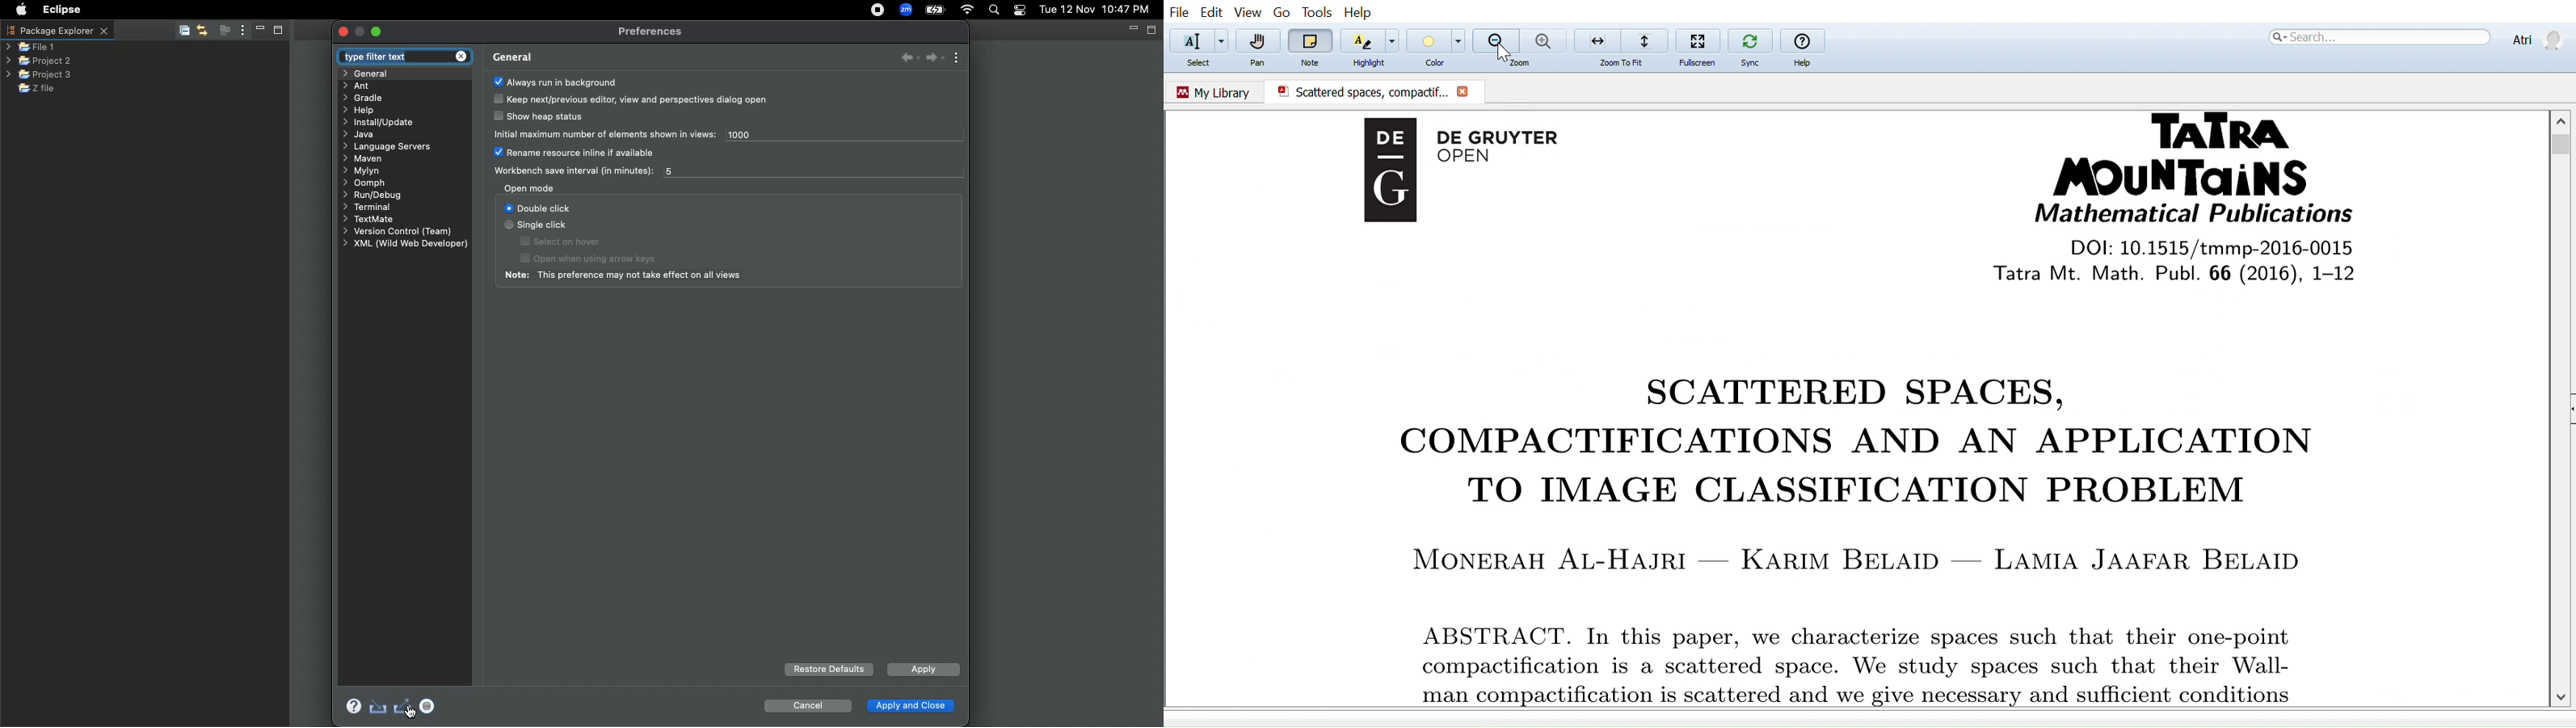 The height and width of the screenshot is (728, 2576). I want to click on De Gruyter OPEN, so click(1498, 146).